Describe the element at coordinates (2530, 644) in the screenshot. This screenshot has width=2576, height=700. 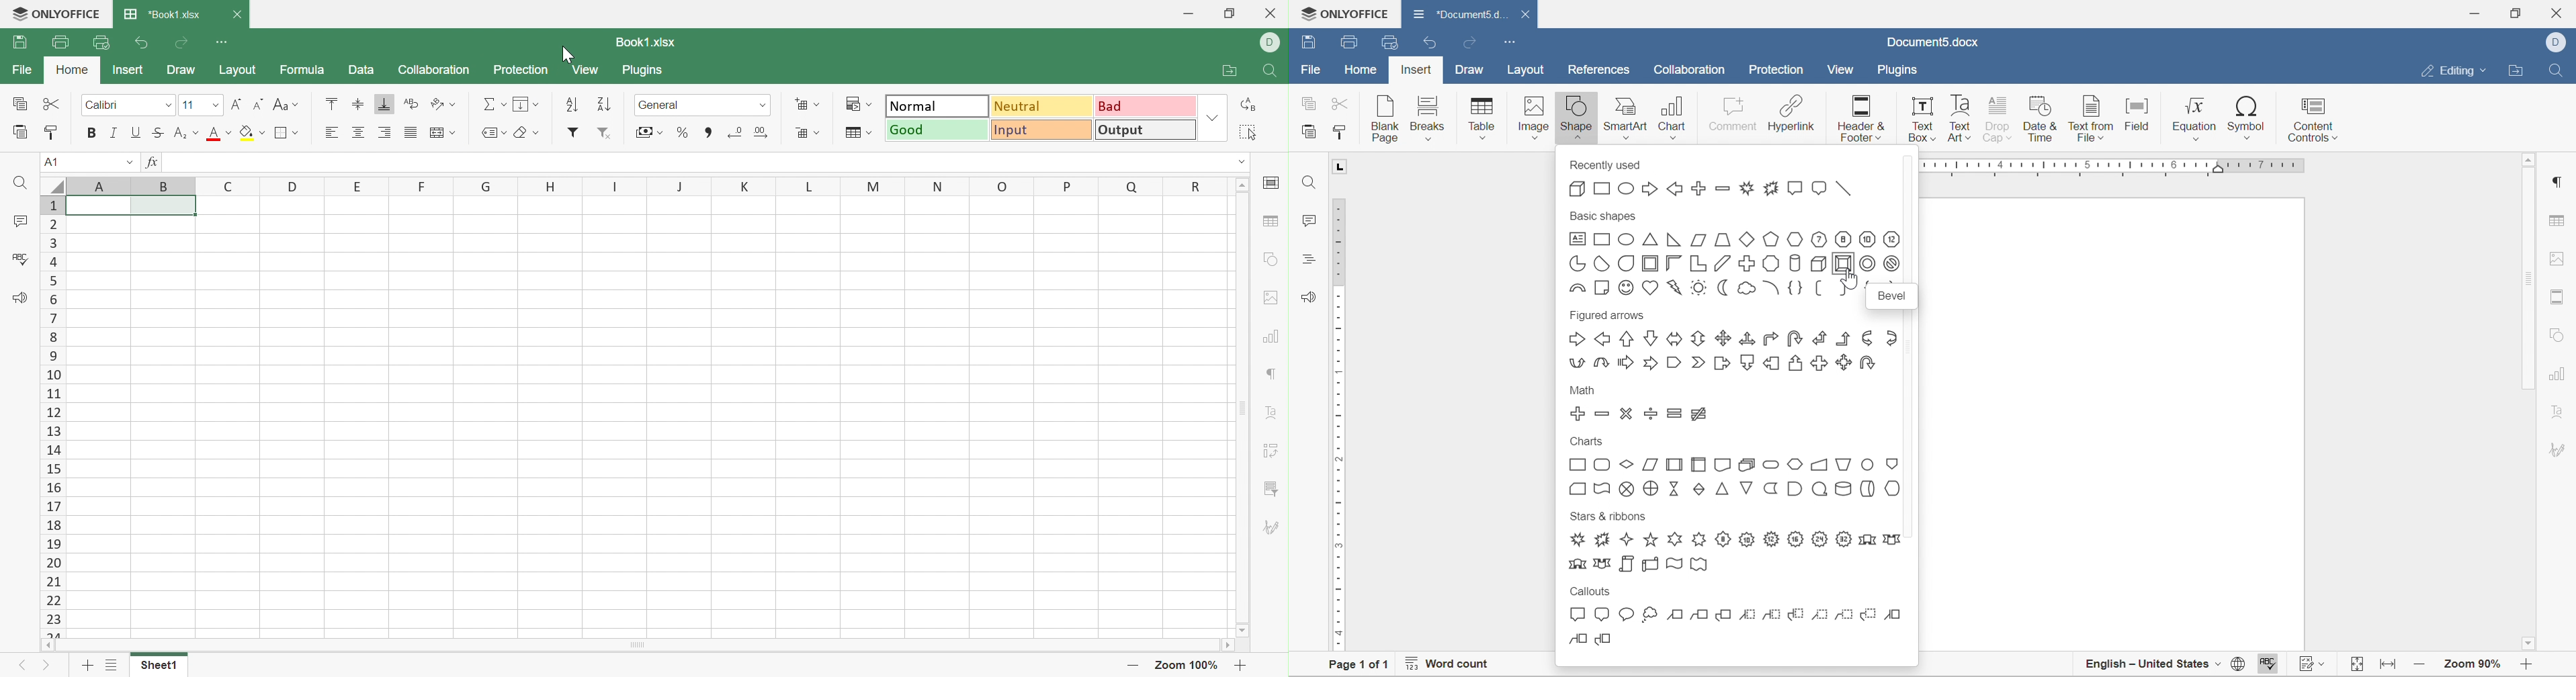
I see `scroll down` at that location.